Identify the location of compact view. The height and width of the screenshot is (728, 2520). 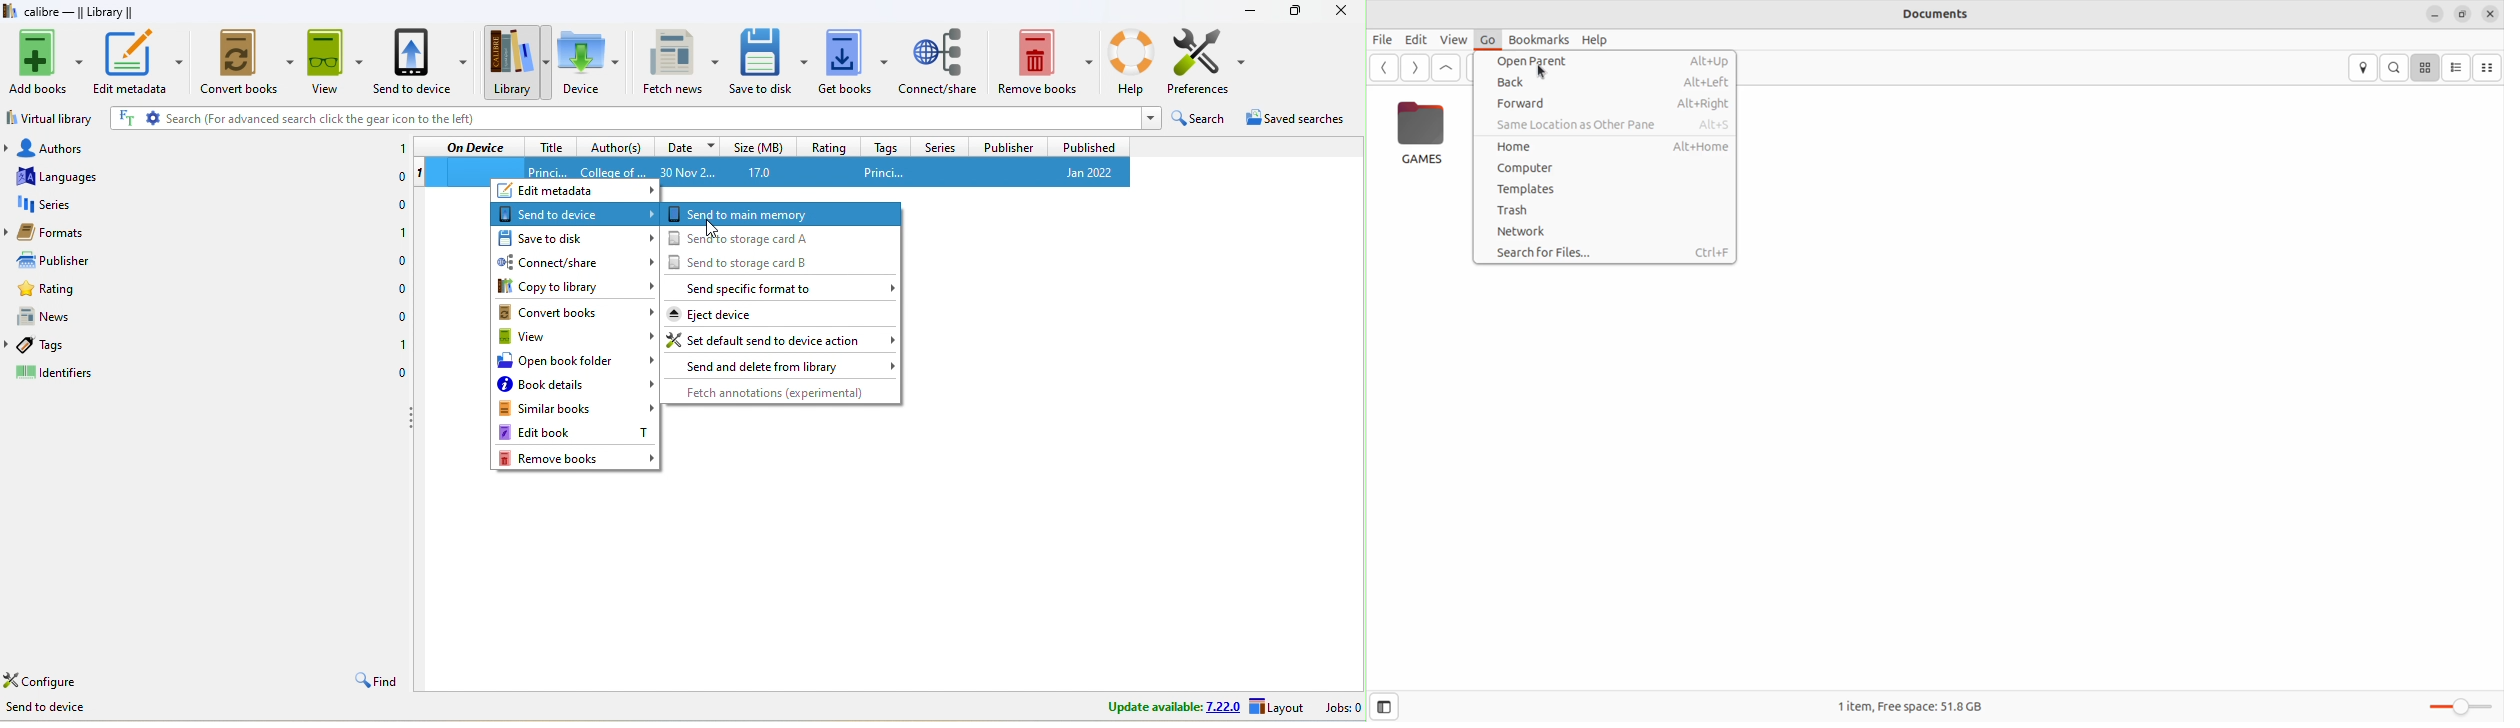
(2489, 66).